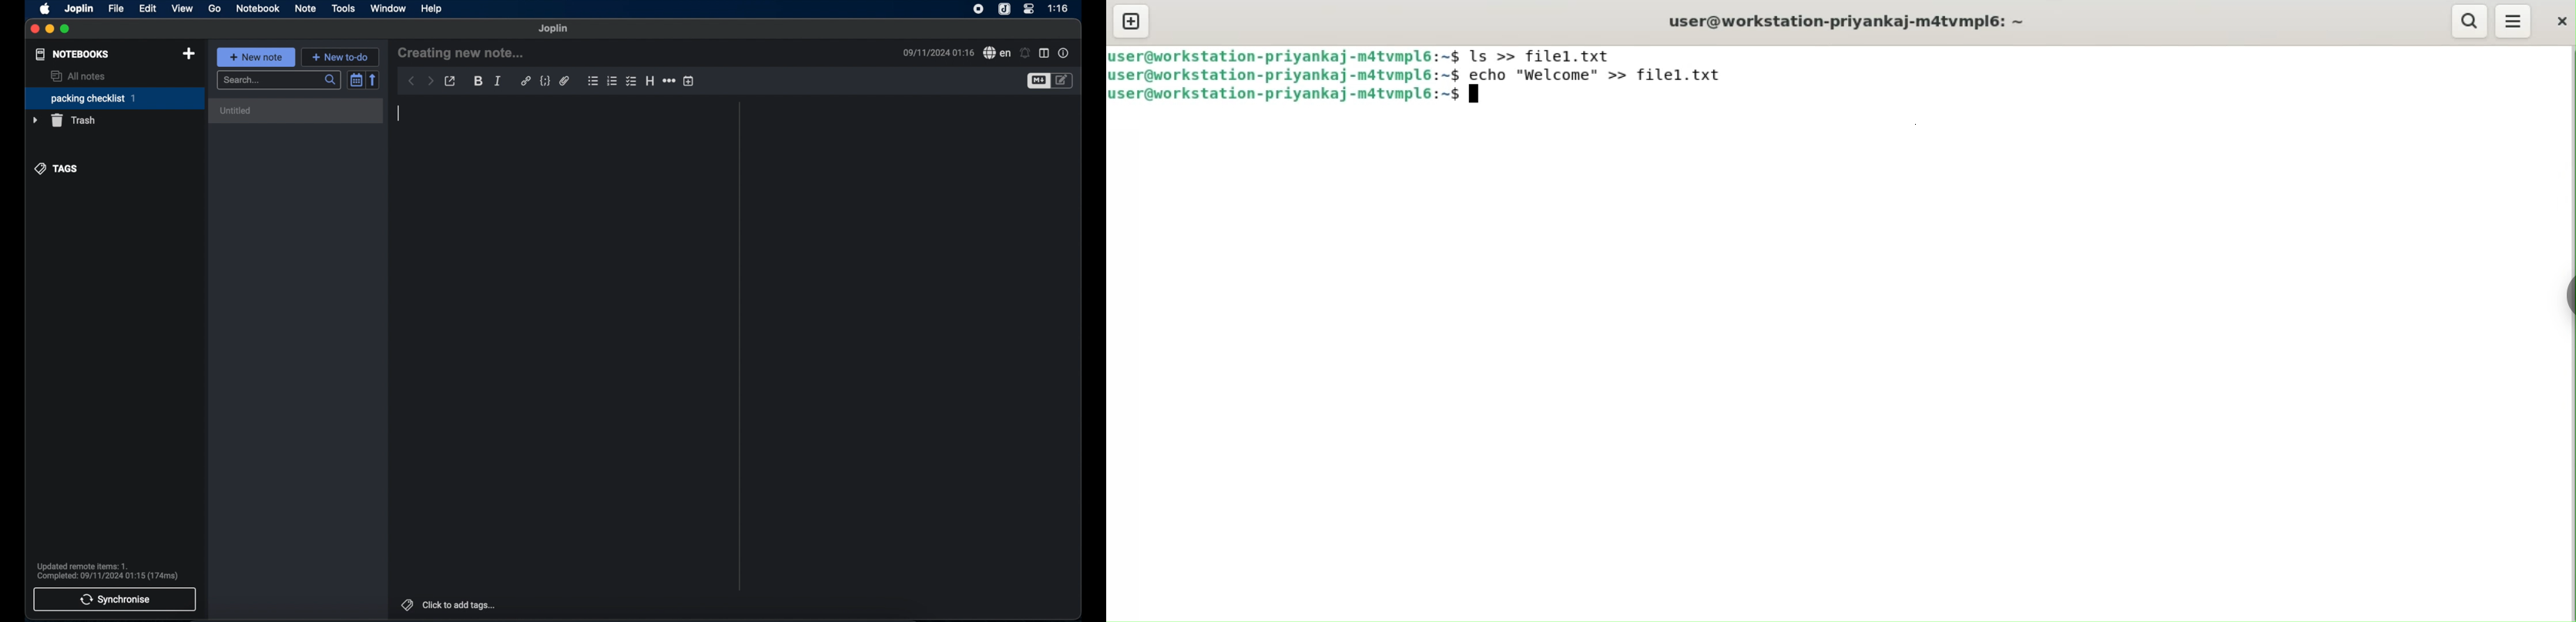 Image resolution: width=2576 pixels, height=644 pixels. I want to click on search bar, so click(278, 80).